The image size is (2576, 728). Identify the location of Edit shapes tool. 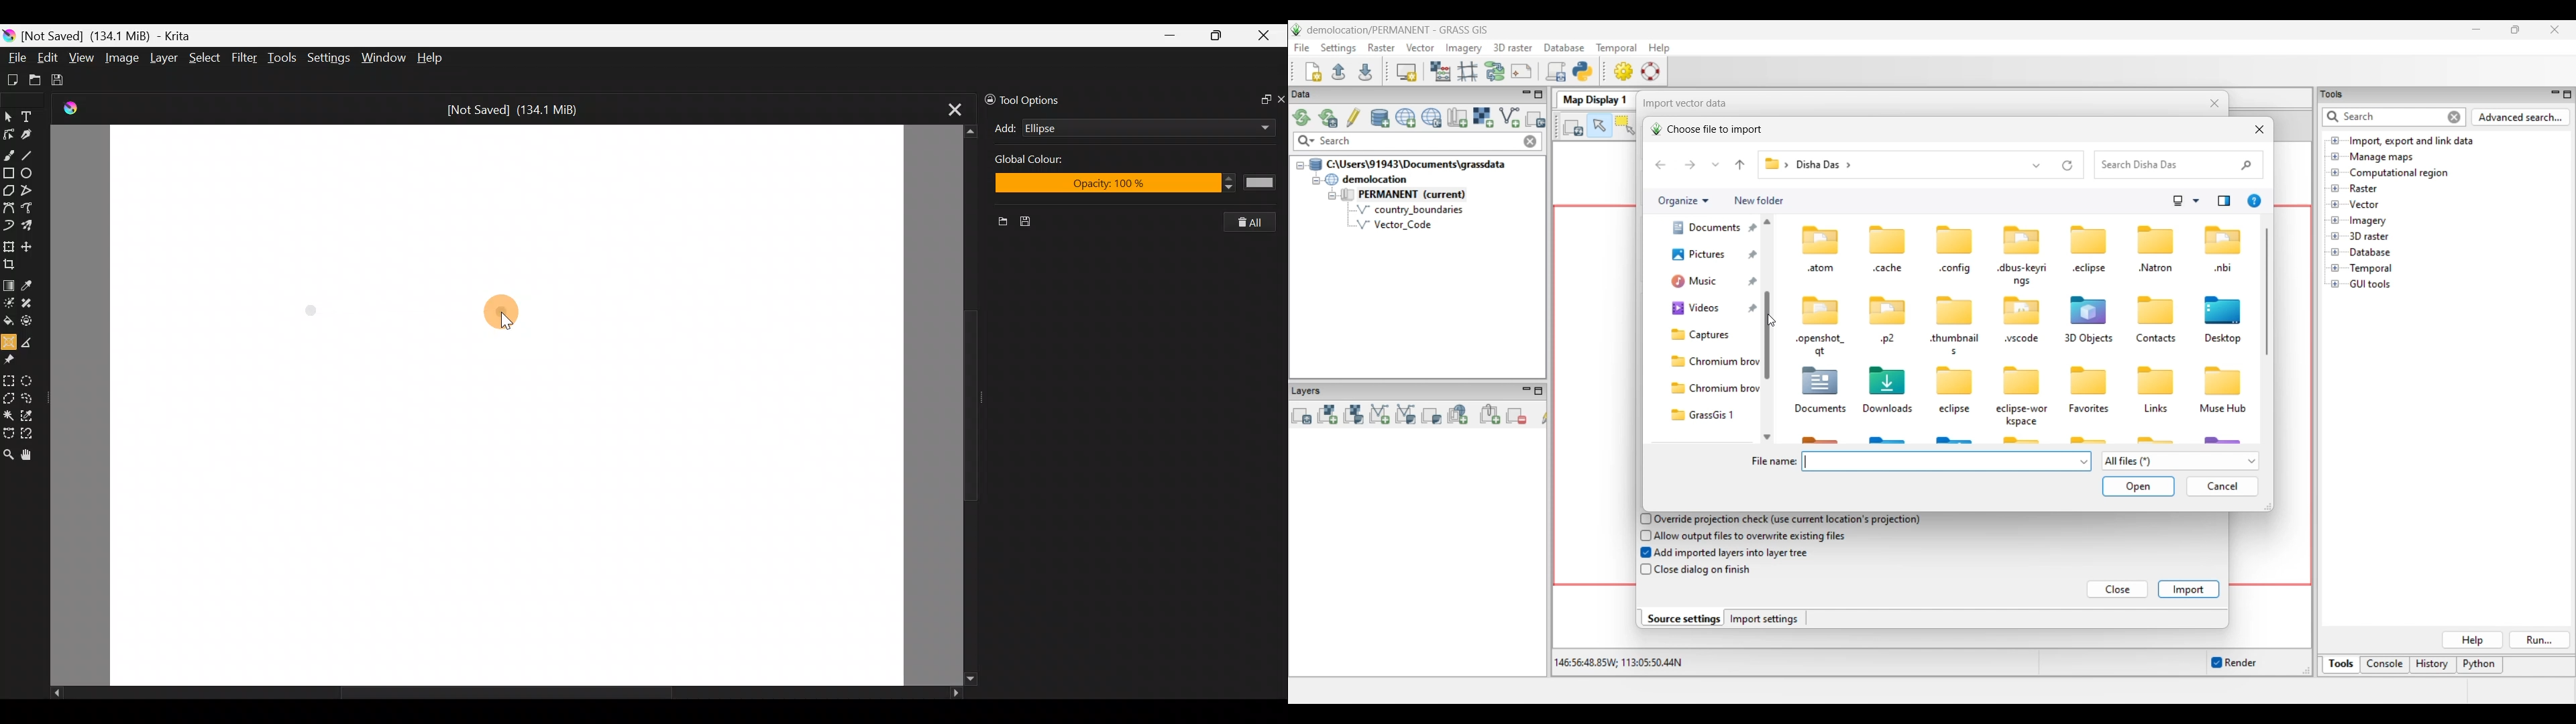
(11, 132).